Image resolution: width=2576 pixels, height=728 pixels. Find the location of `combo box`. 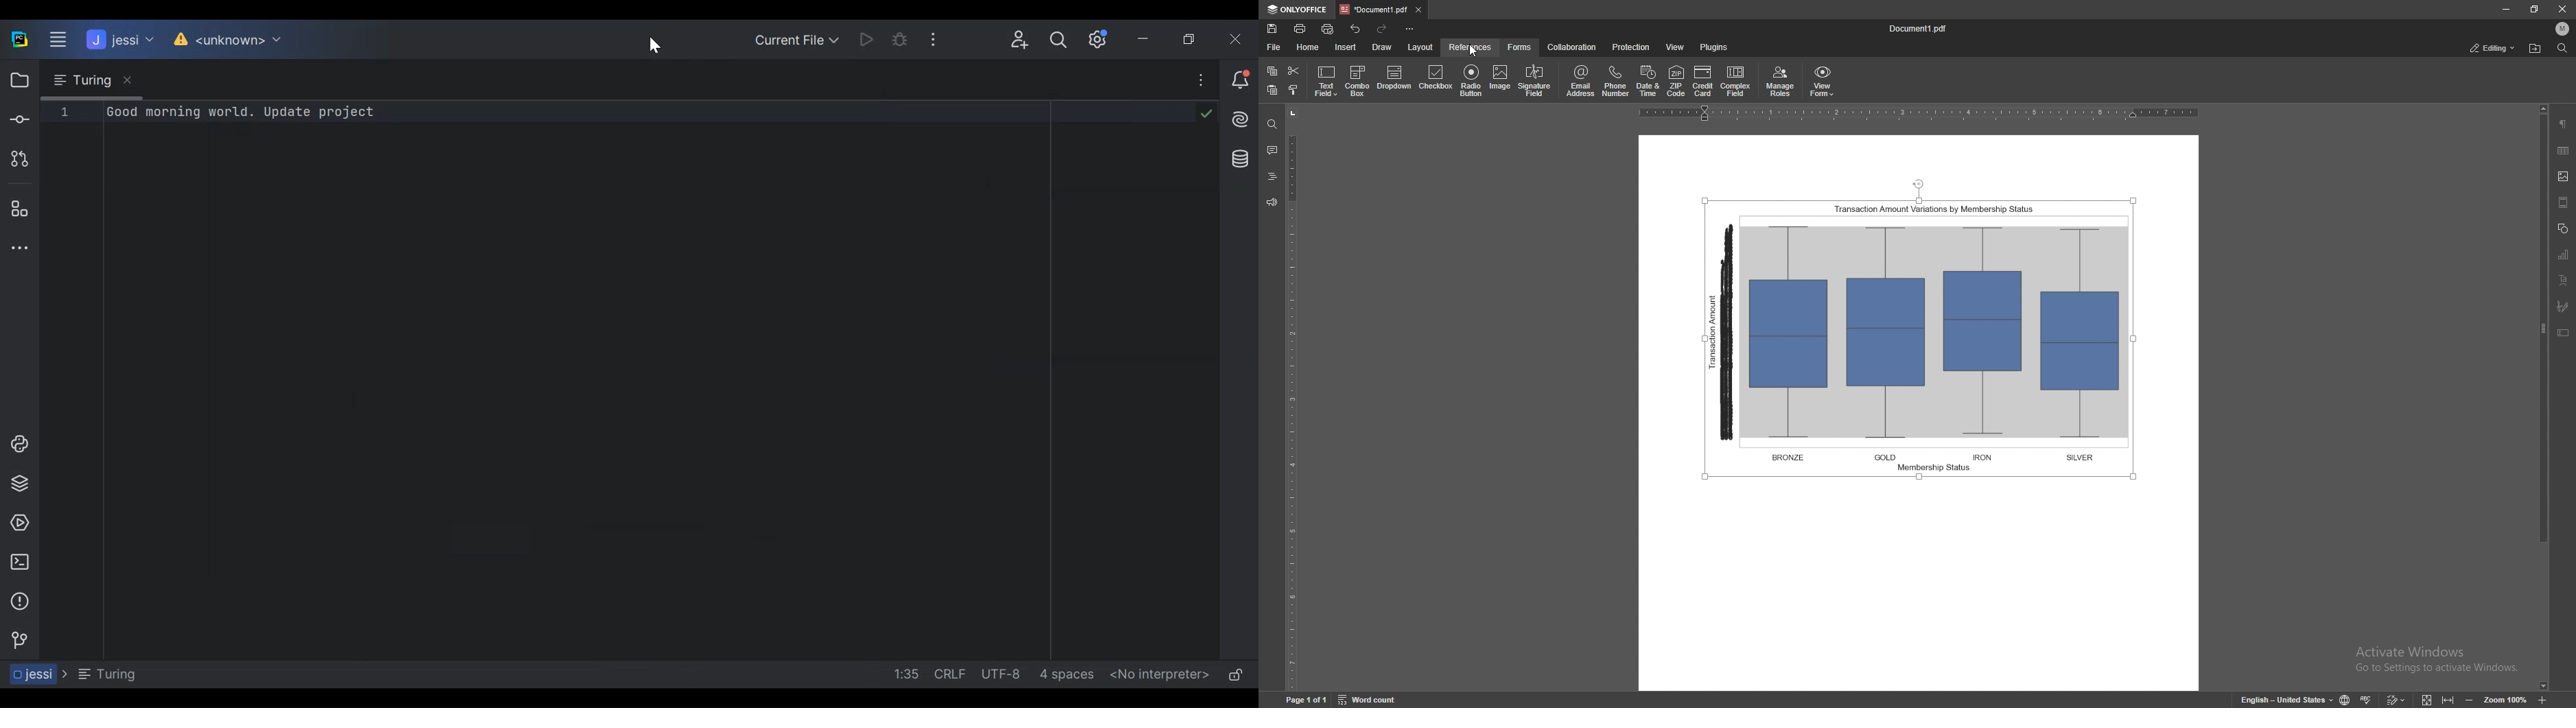

combo box is located at coordinates (1357, 80).